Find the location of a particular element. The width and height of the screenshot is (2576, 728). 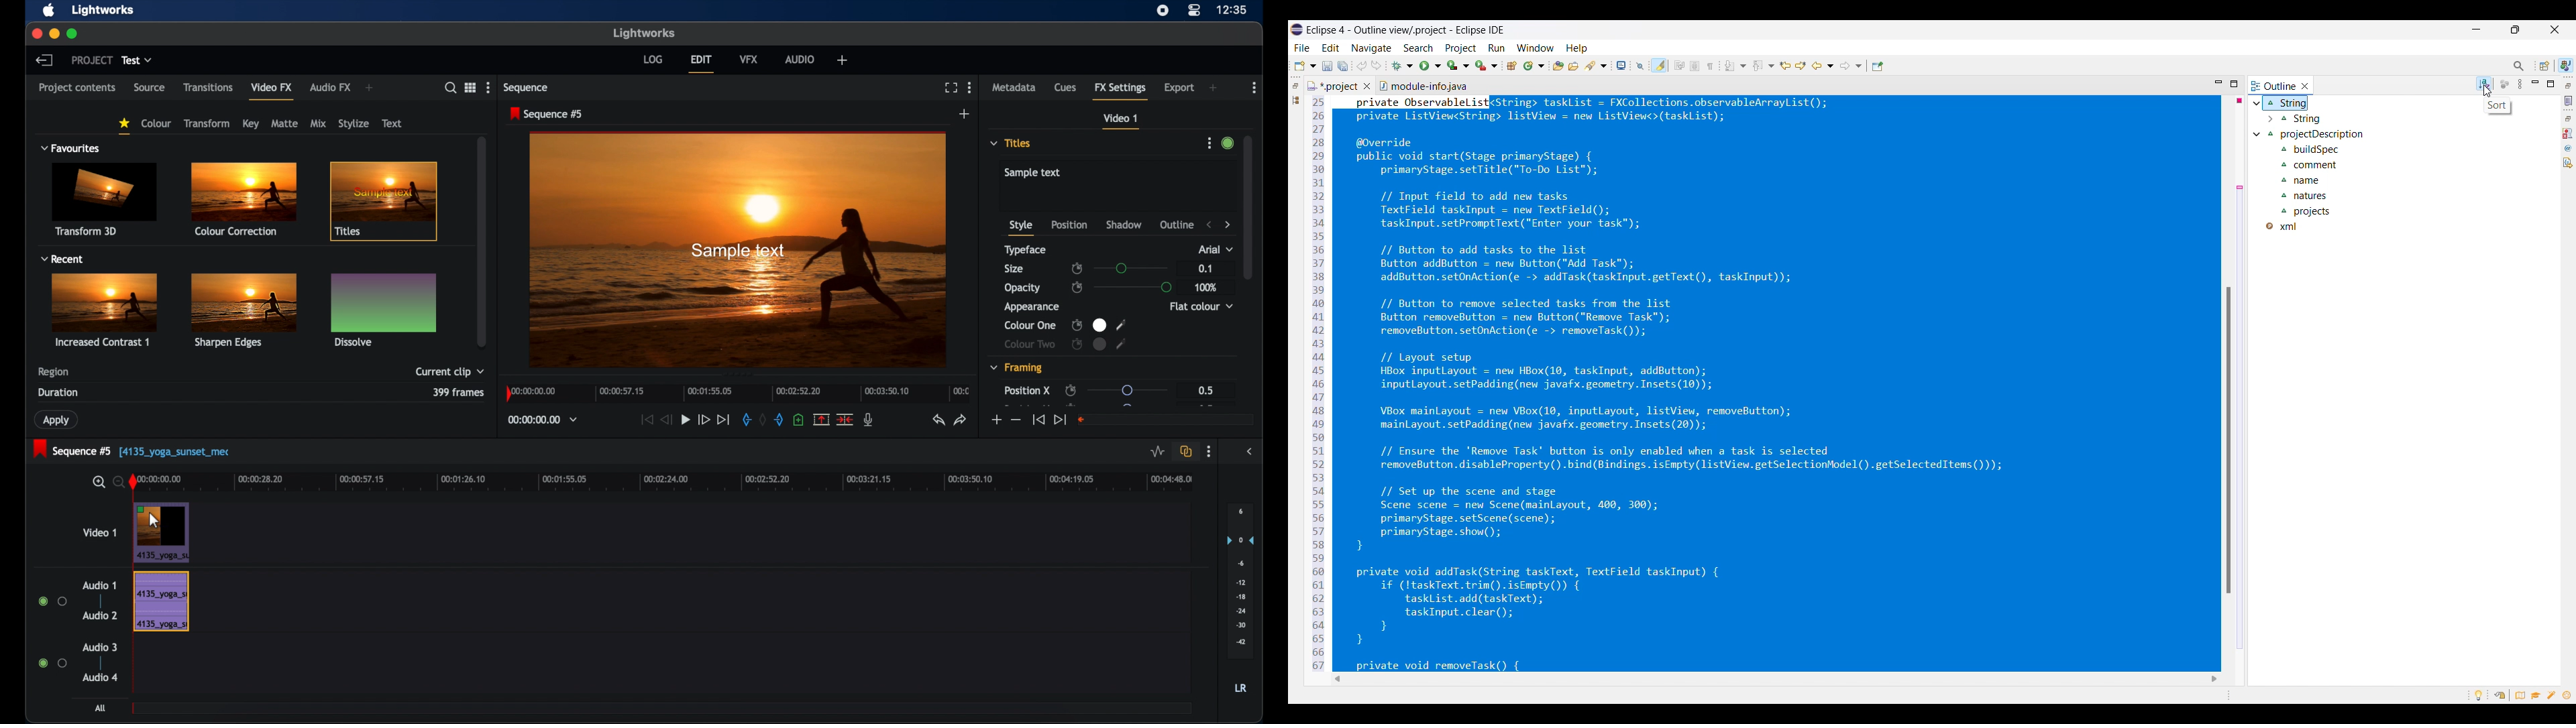

stepper buttons is located at coordinates (1218, 225).